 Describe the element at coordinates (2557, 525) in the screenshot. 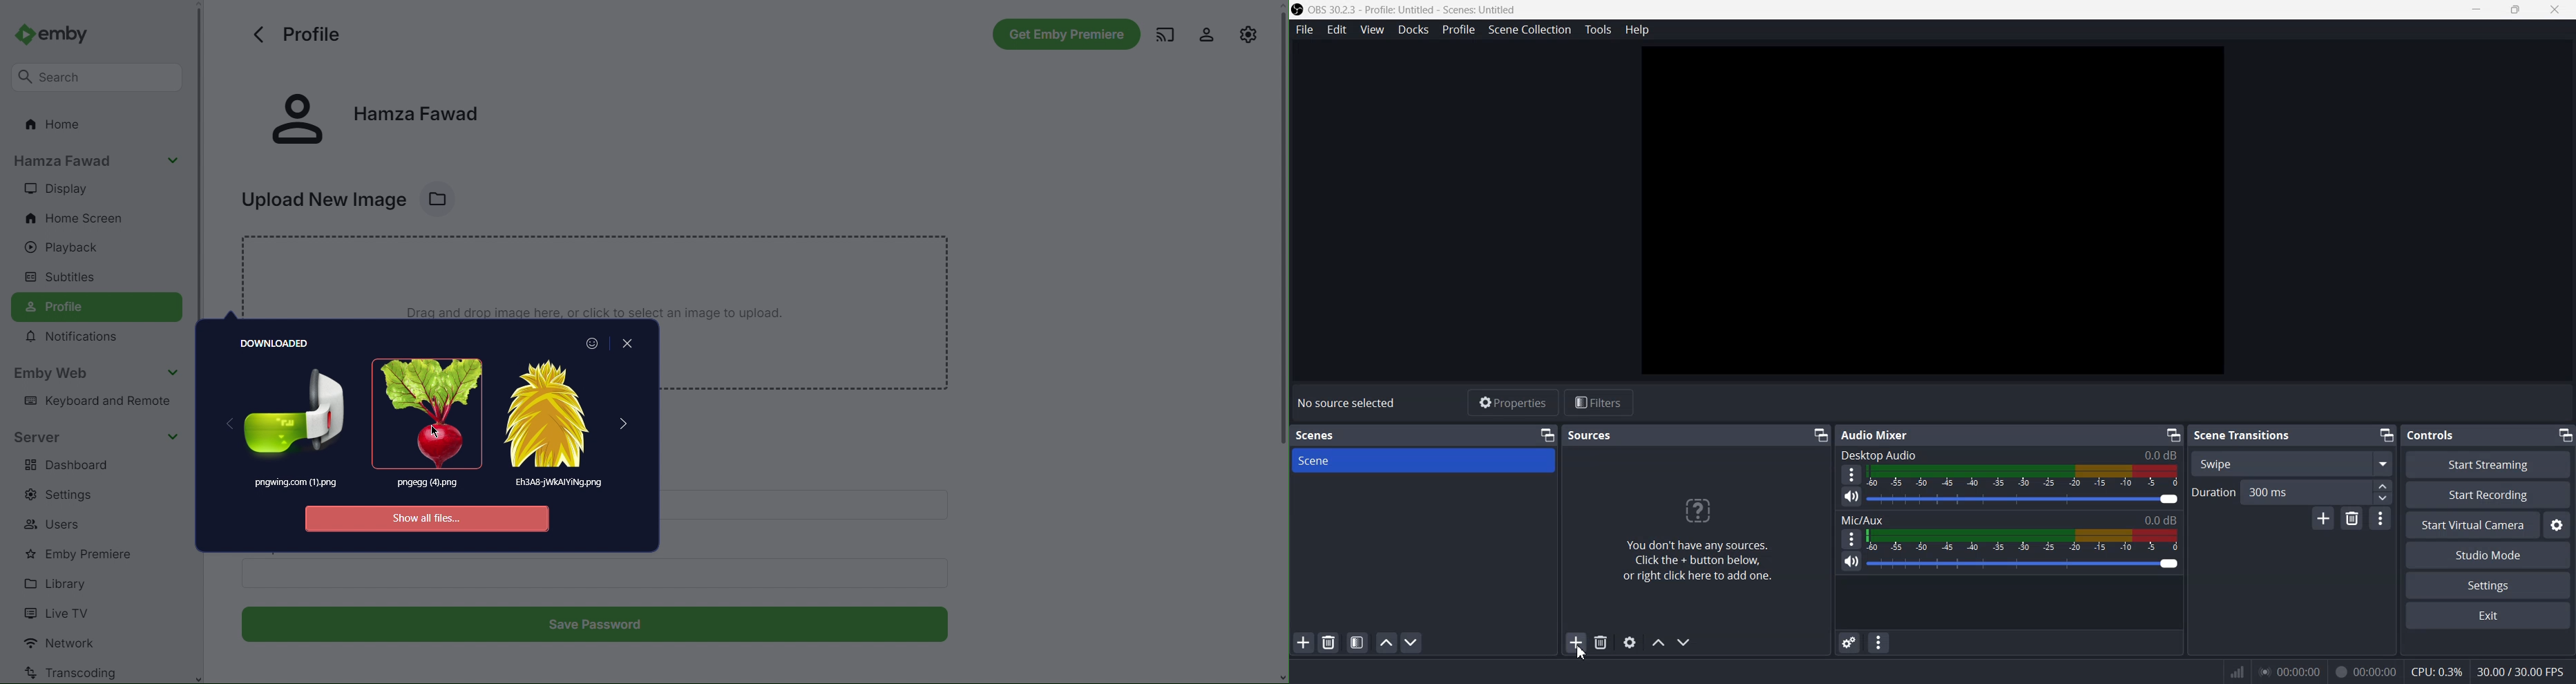

I see `Settings` at that location.